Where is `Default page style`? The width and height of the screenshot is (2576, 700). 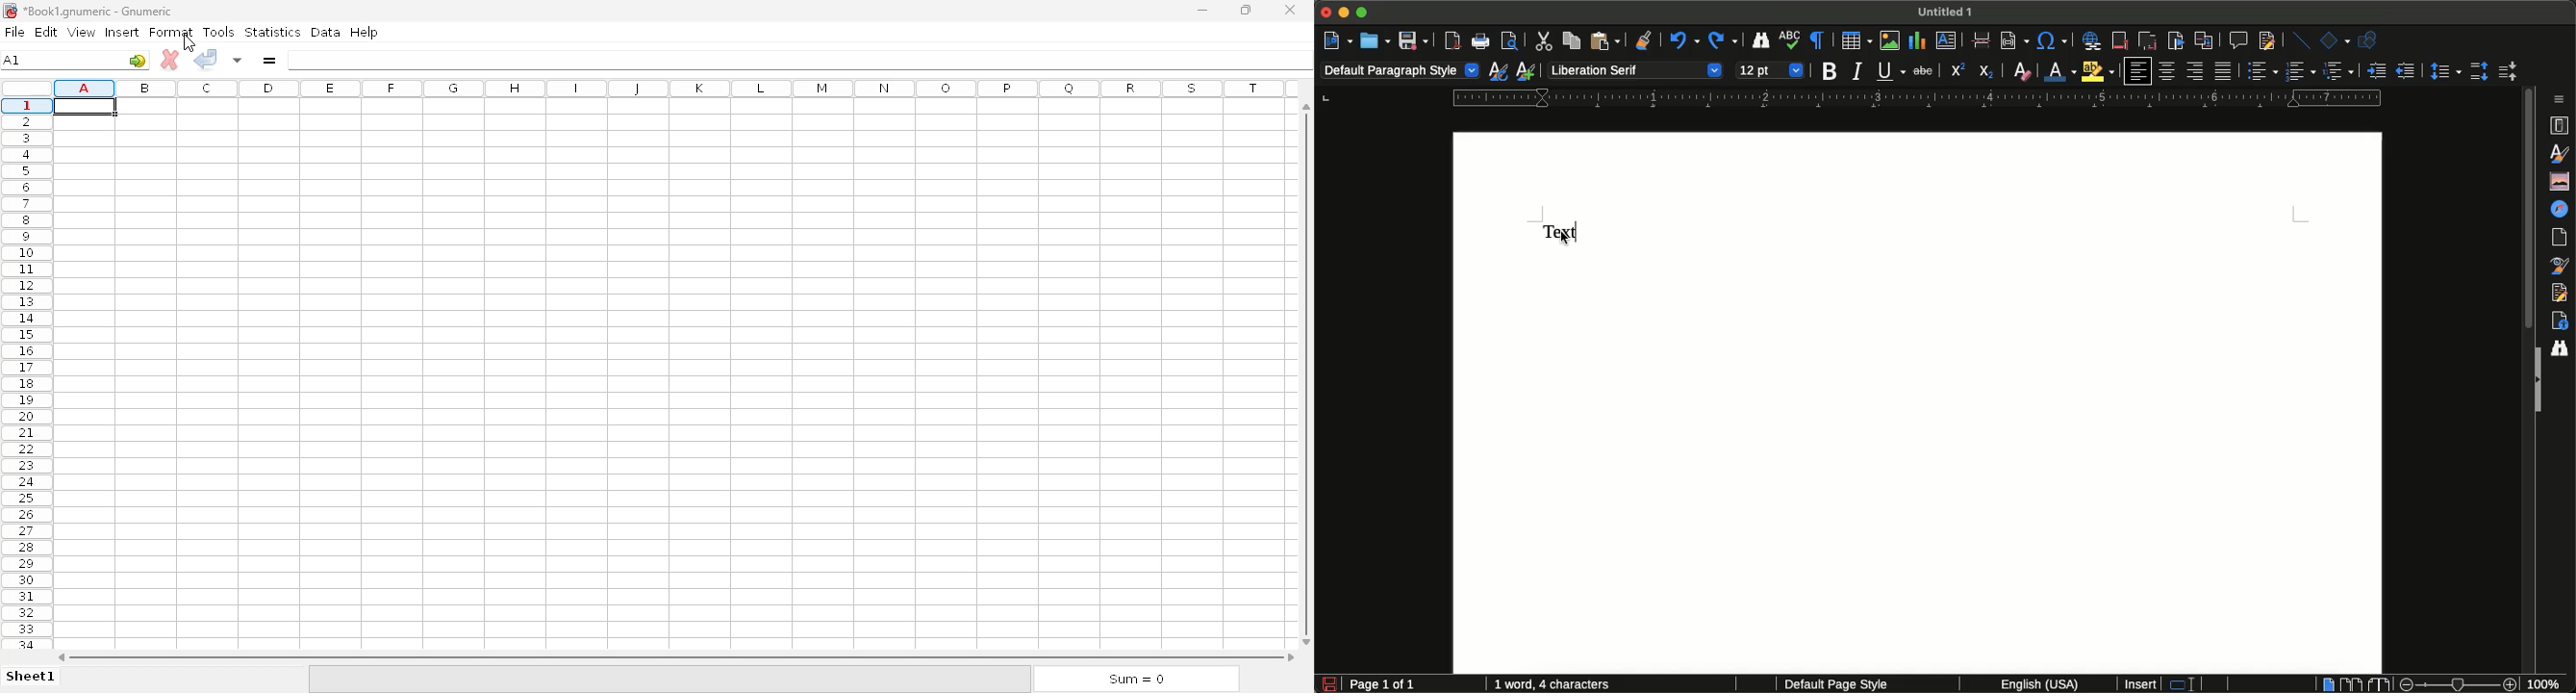 Default page style is located at coordinates (1851, 685).